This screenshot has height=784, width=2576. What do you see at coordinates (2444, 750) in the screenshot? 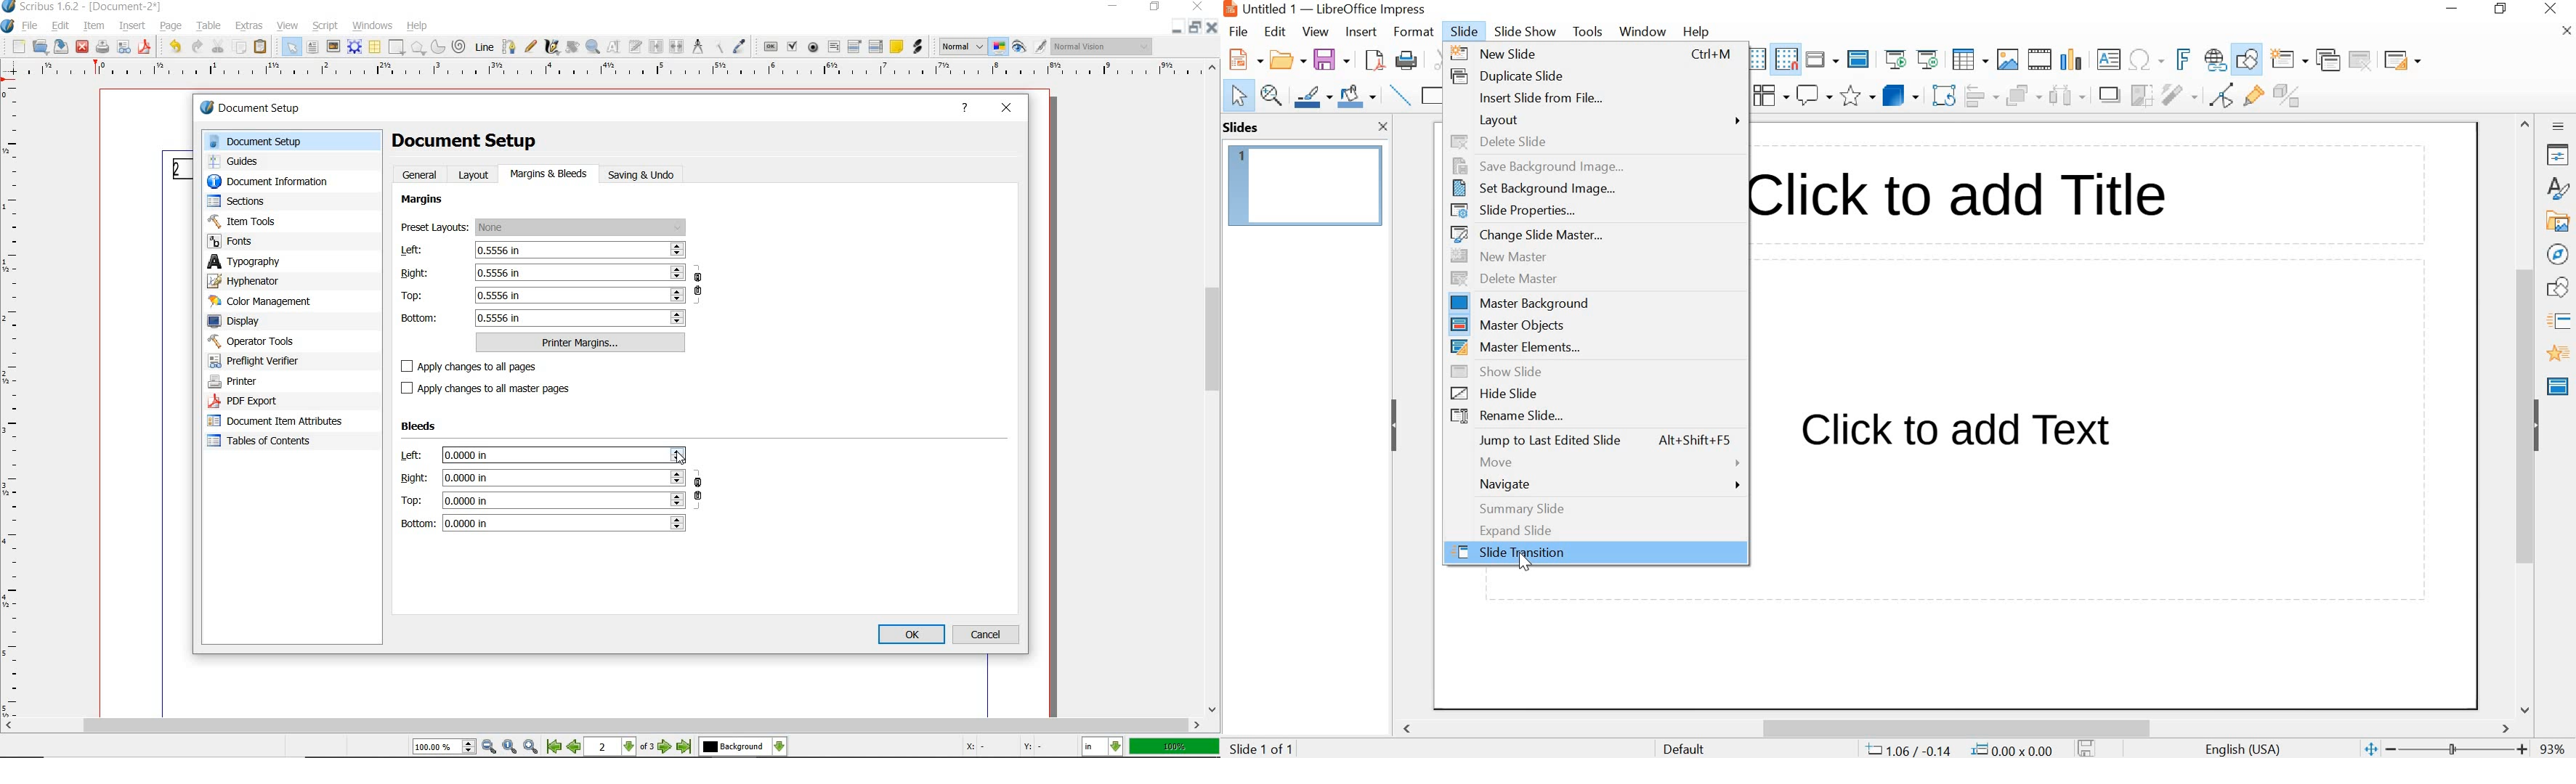
I see `ZOOM OUT OR ZOOM IN` at bounding box center [2444, 750].